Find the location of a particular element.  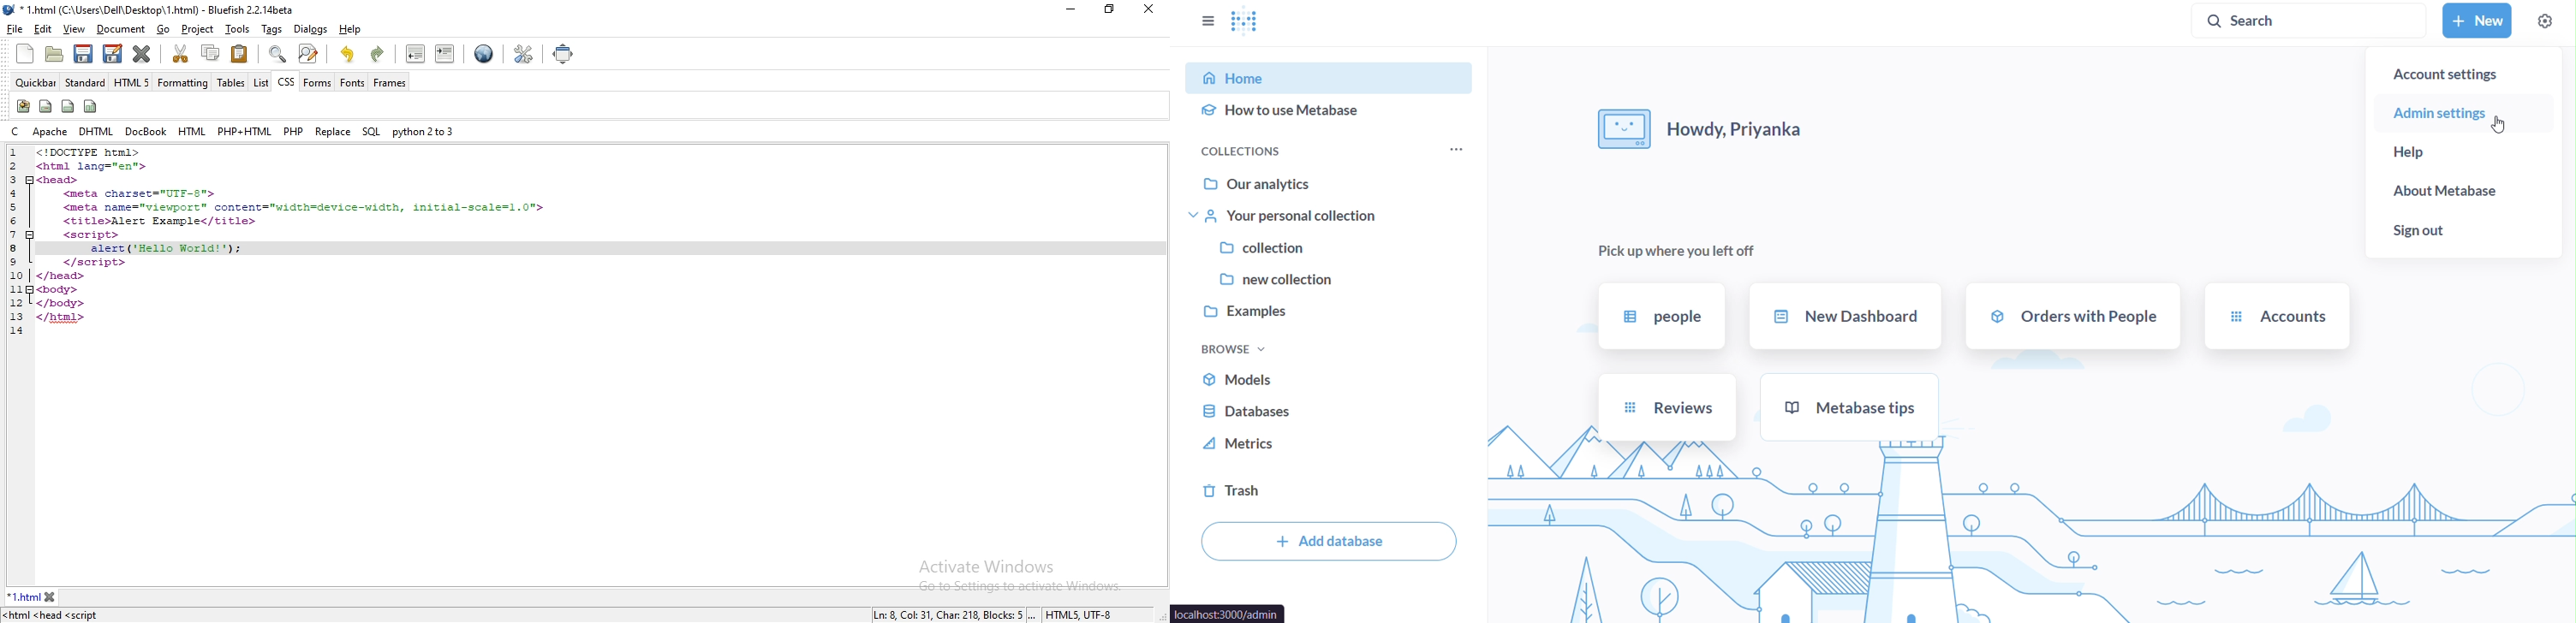

quickbar is located at coordinates (34, 81).